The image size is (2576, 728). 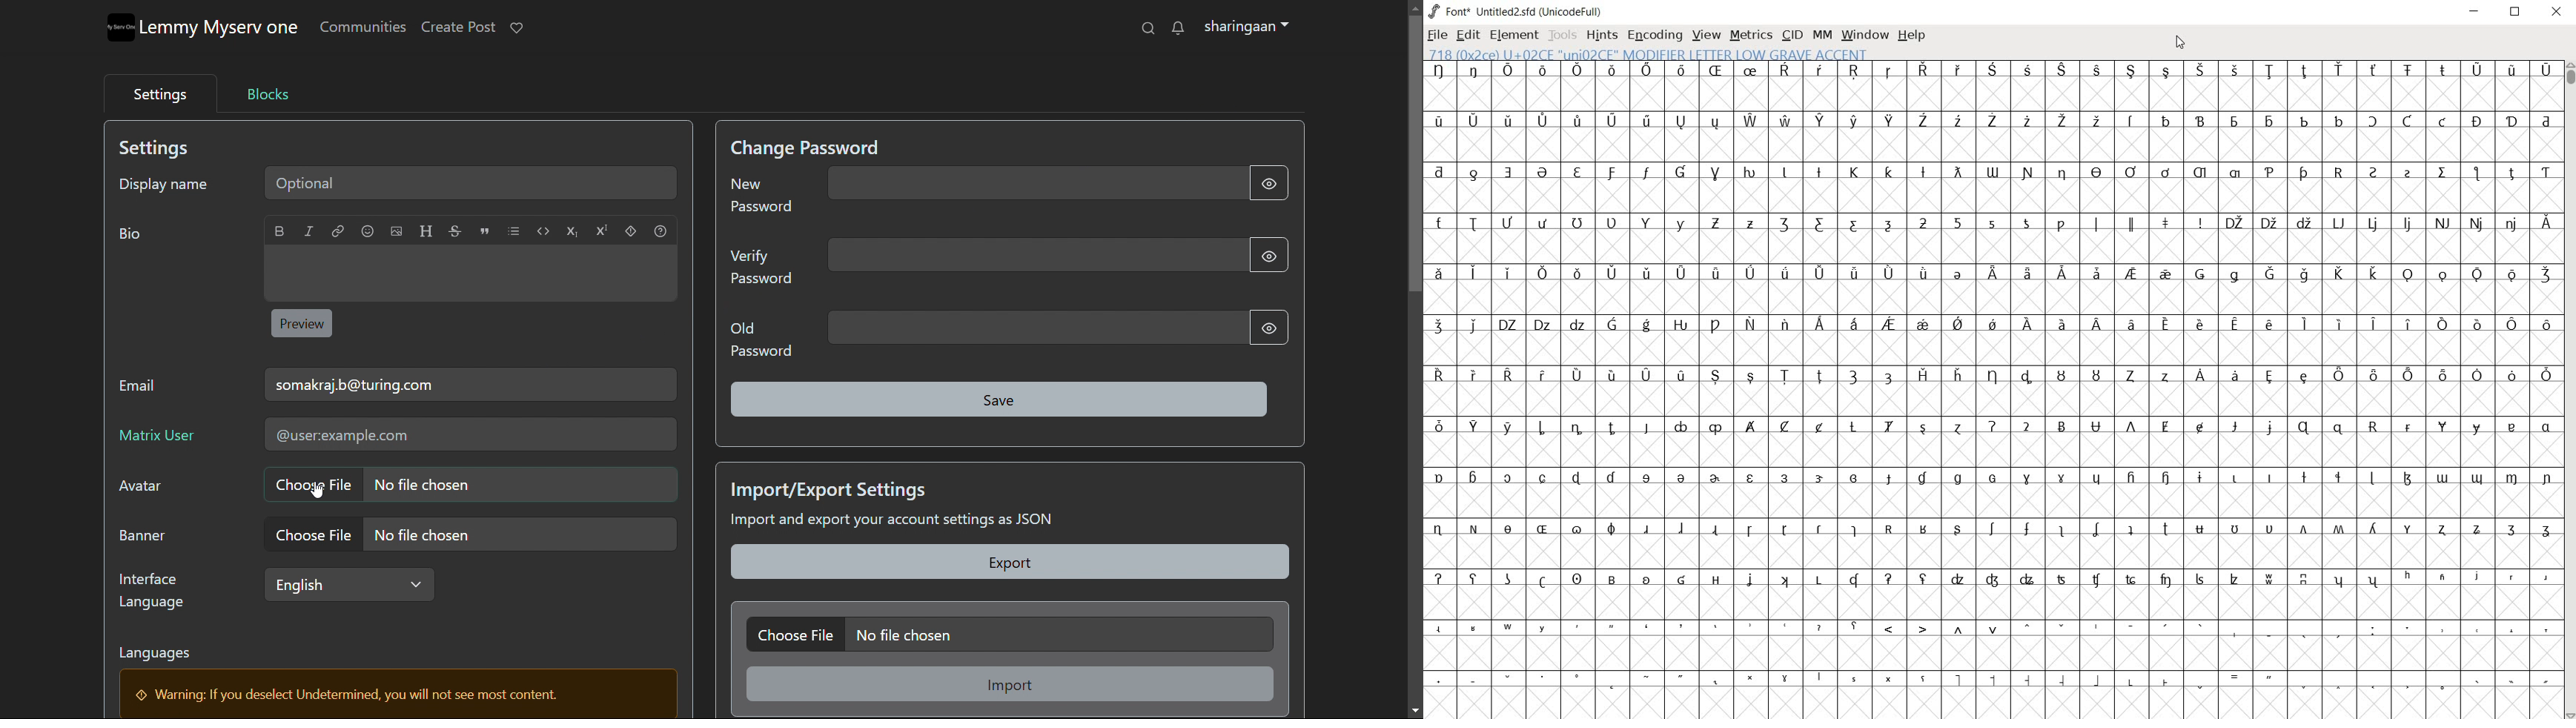 What do you see at coordinates (136, 237) in the screenshot?
I see `Bio` at bounding box center [136, 237].